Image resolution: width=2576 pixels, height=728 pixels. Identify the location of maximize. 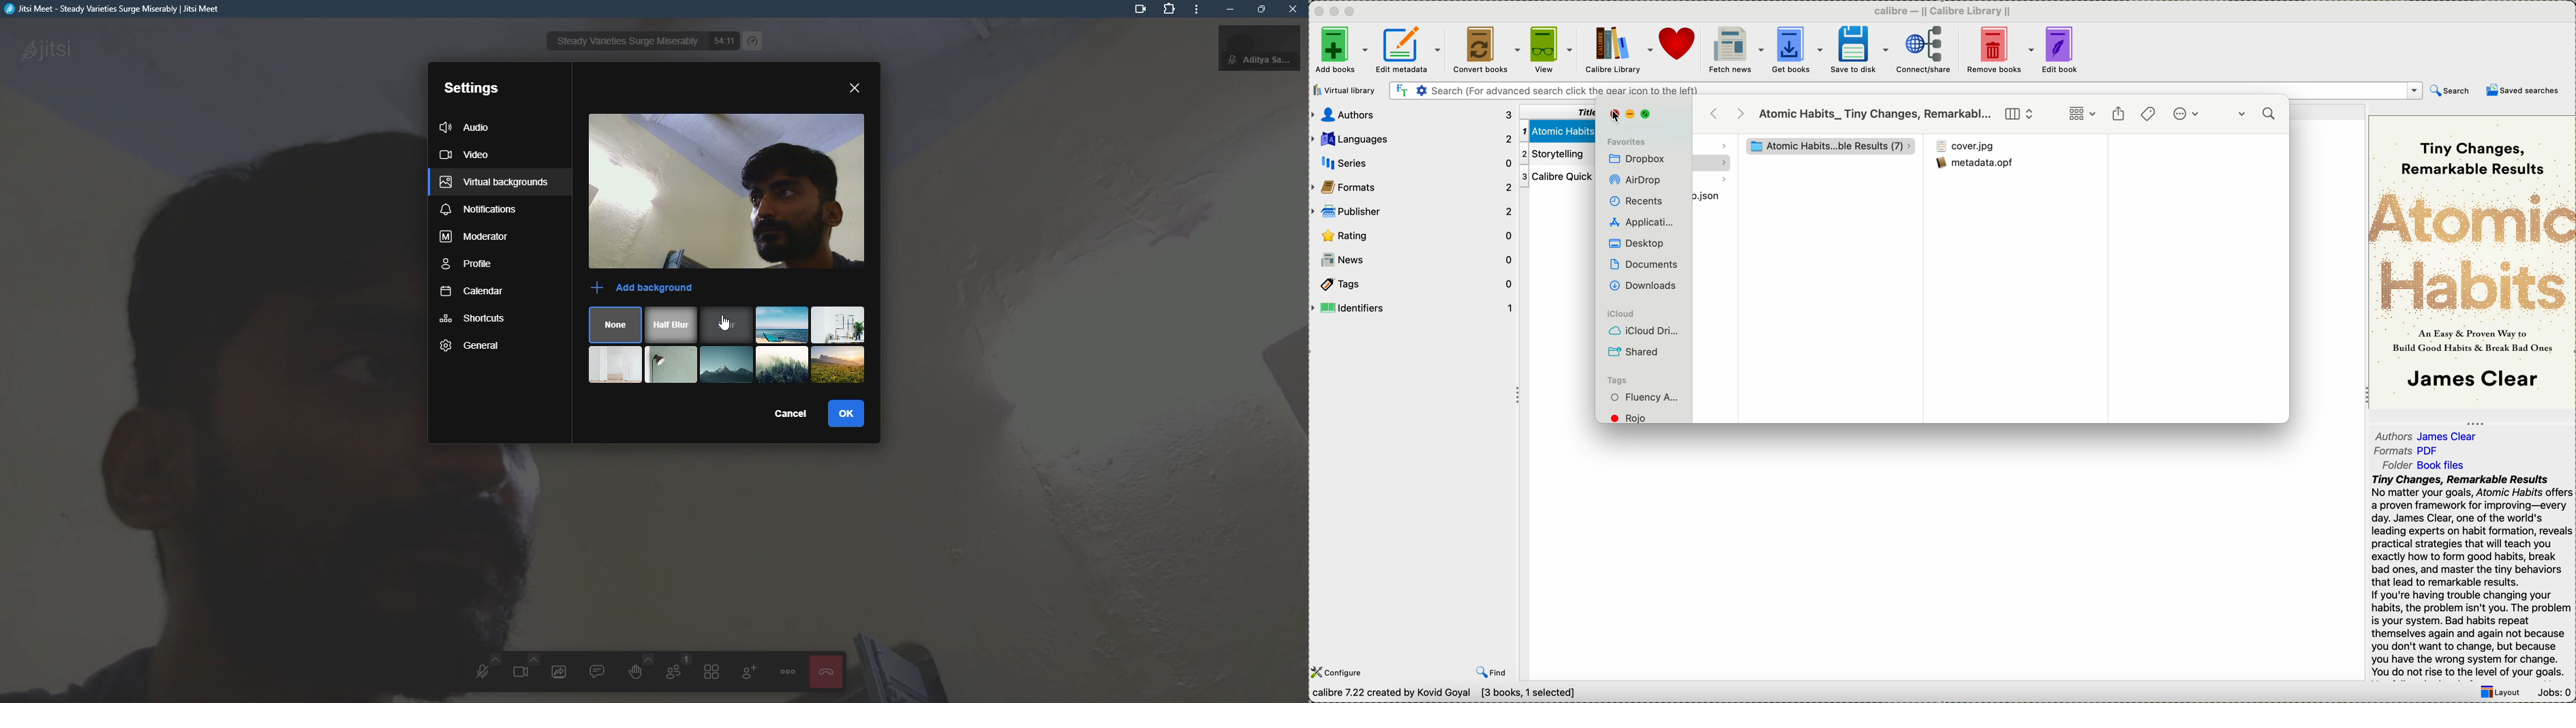
(1261, 9).